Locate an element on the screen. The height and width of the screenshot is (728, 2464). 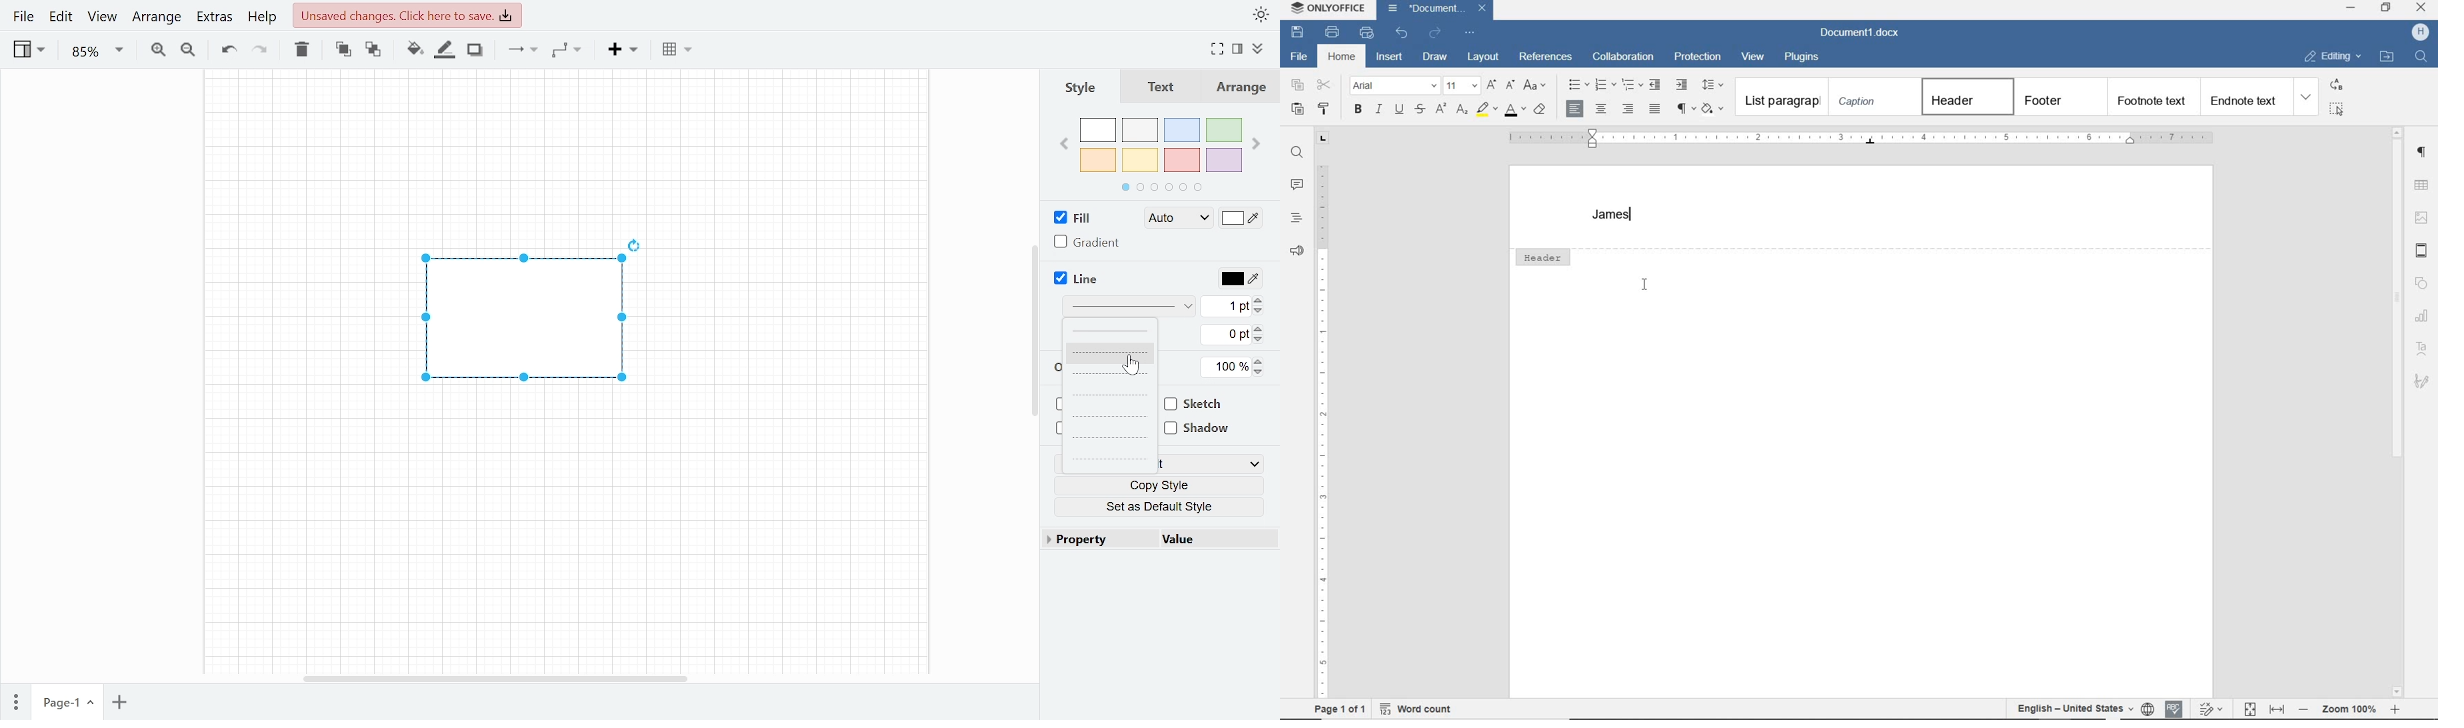
RESTORE DOWN is located at coordinates (2387, 8).